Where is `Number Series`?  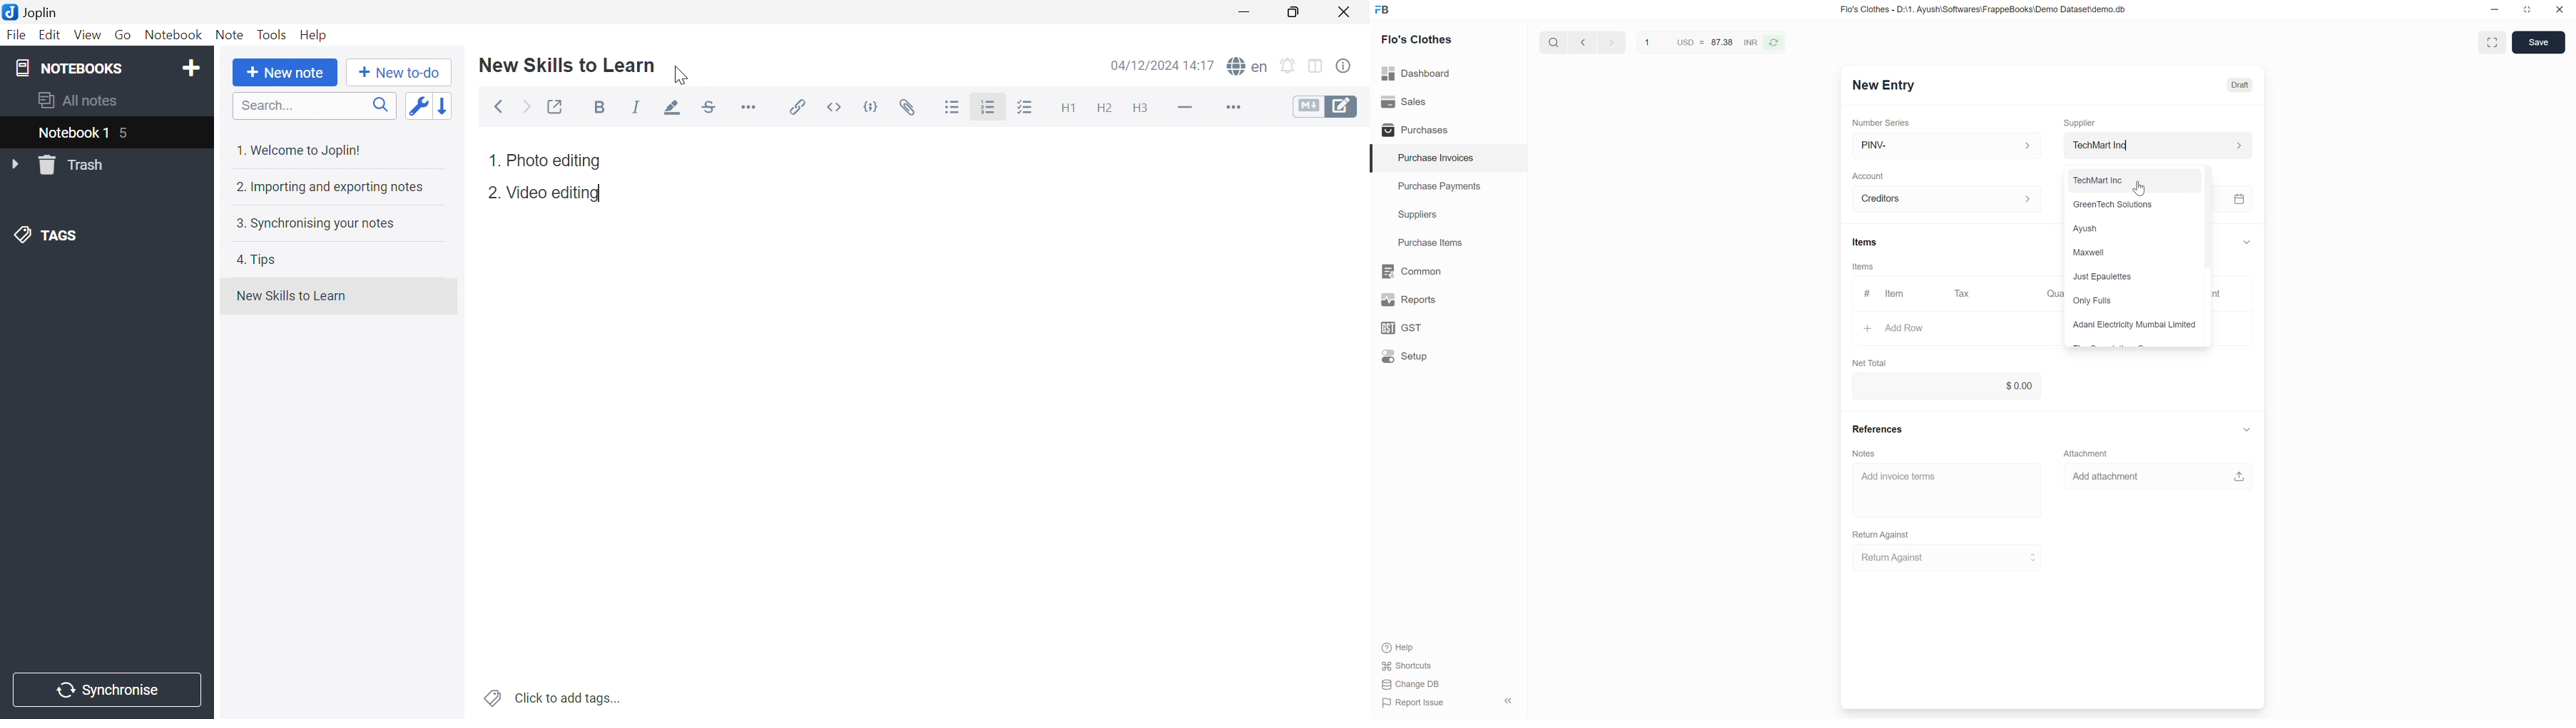
Number Series is located at coordinates (1879, 121).